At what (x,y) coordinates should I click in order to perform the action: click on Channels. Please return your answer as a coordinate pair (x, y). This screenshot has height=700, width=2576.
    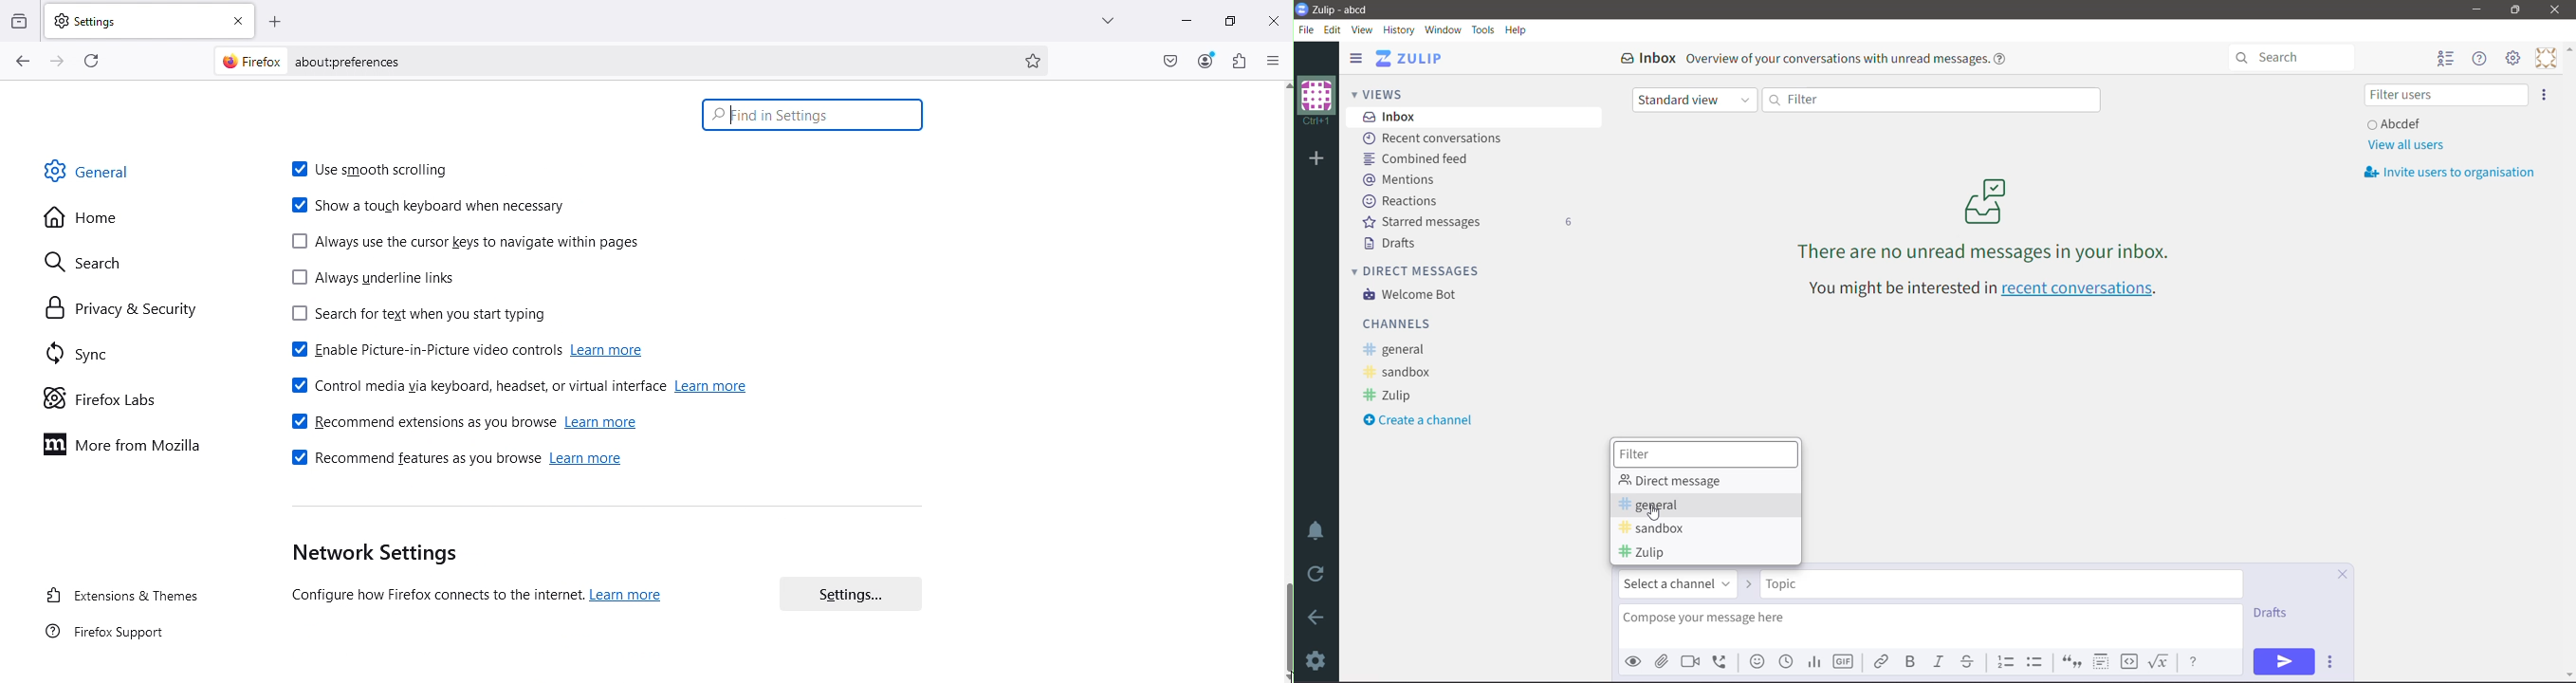
    Looking at the image, I should click on (1400, 323).